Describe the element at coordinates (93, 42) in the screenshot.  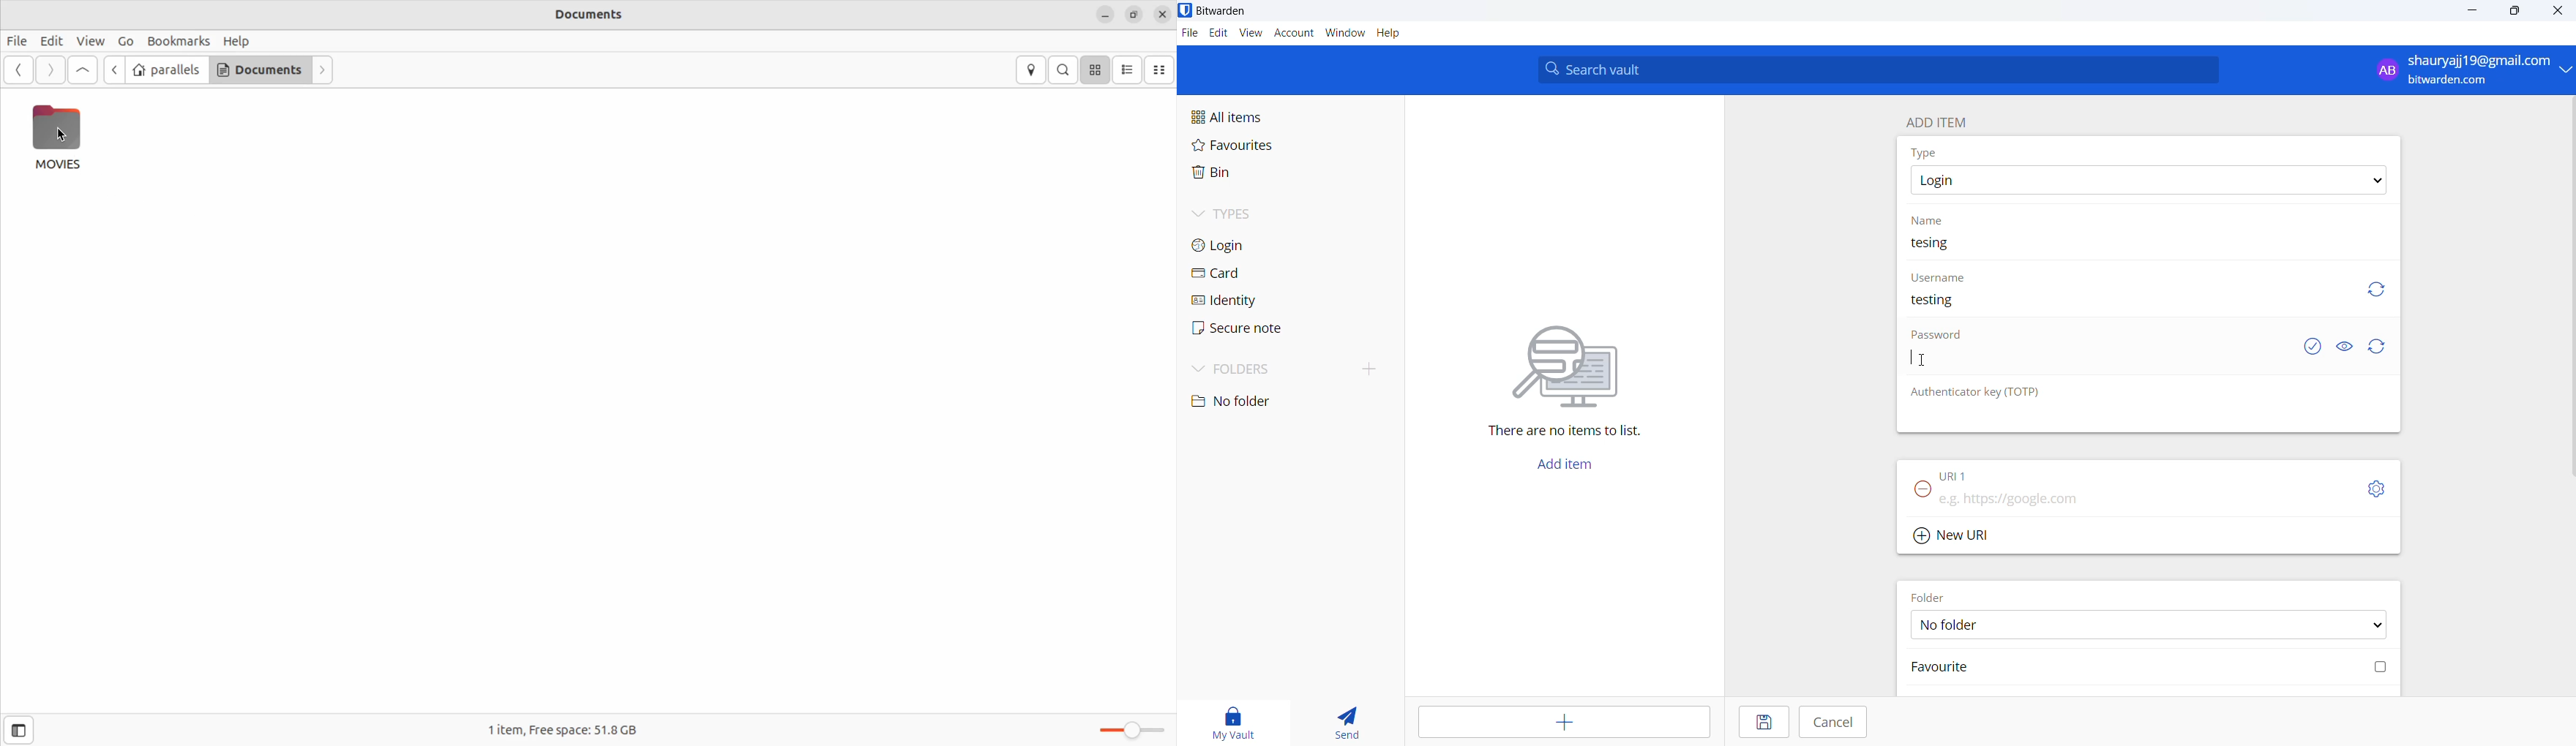
I see `view` at that location.